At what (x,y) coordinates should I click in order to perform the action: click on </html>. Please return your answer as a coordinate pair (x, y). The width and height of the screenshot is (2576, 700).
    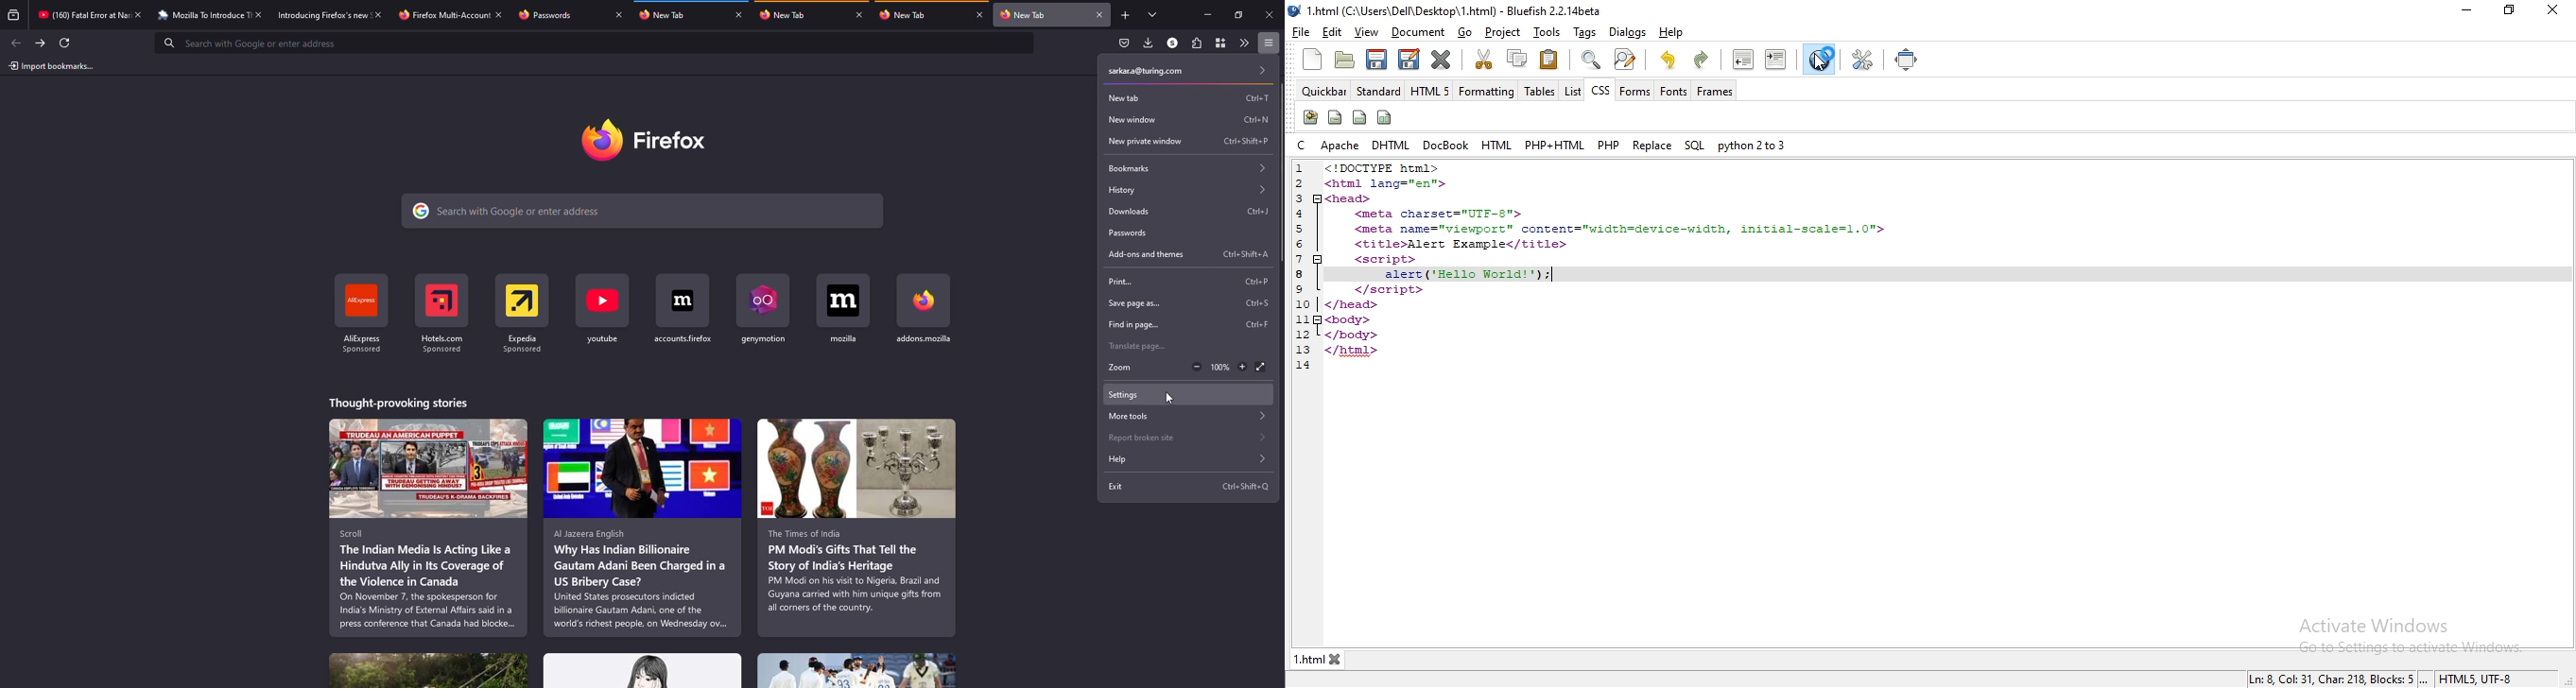
    Looking at the image, I should click on (1354, 350).